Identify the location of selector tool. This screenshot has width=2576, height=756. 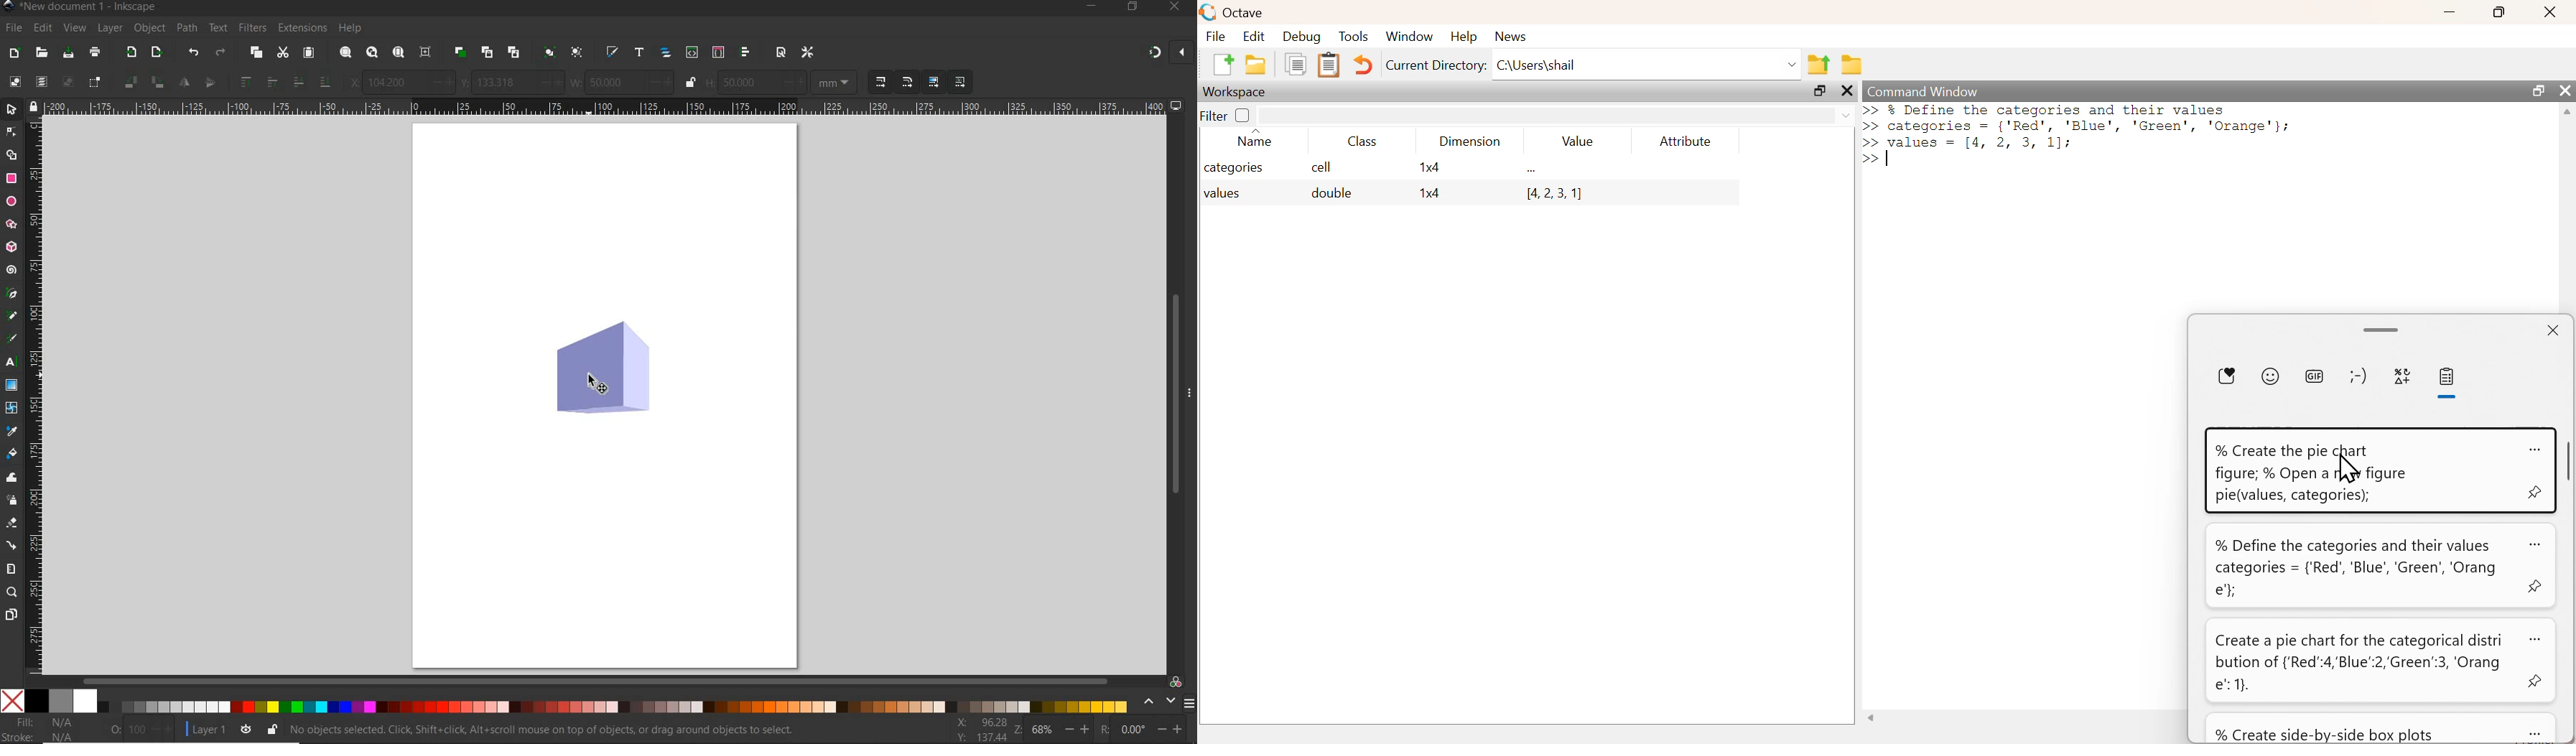
(12, 110).